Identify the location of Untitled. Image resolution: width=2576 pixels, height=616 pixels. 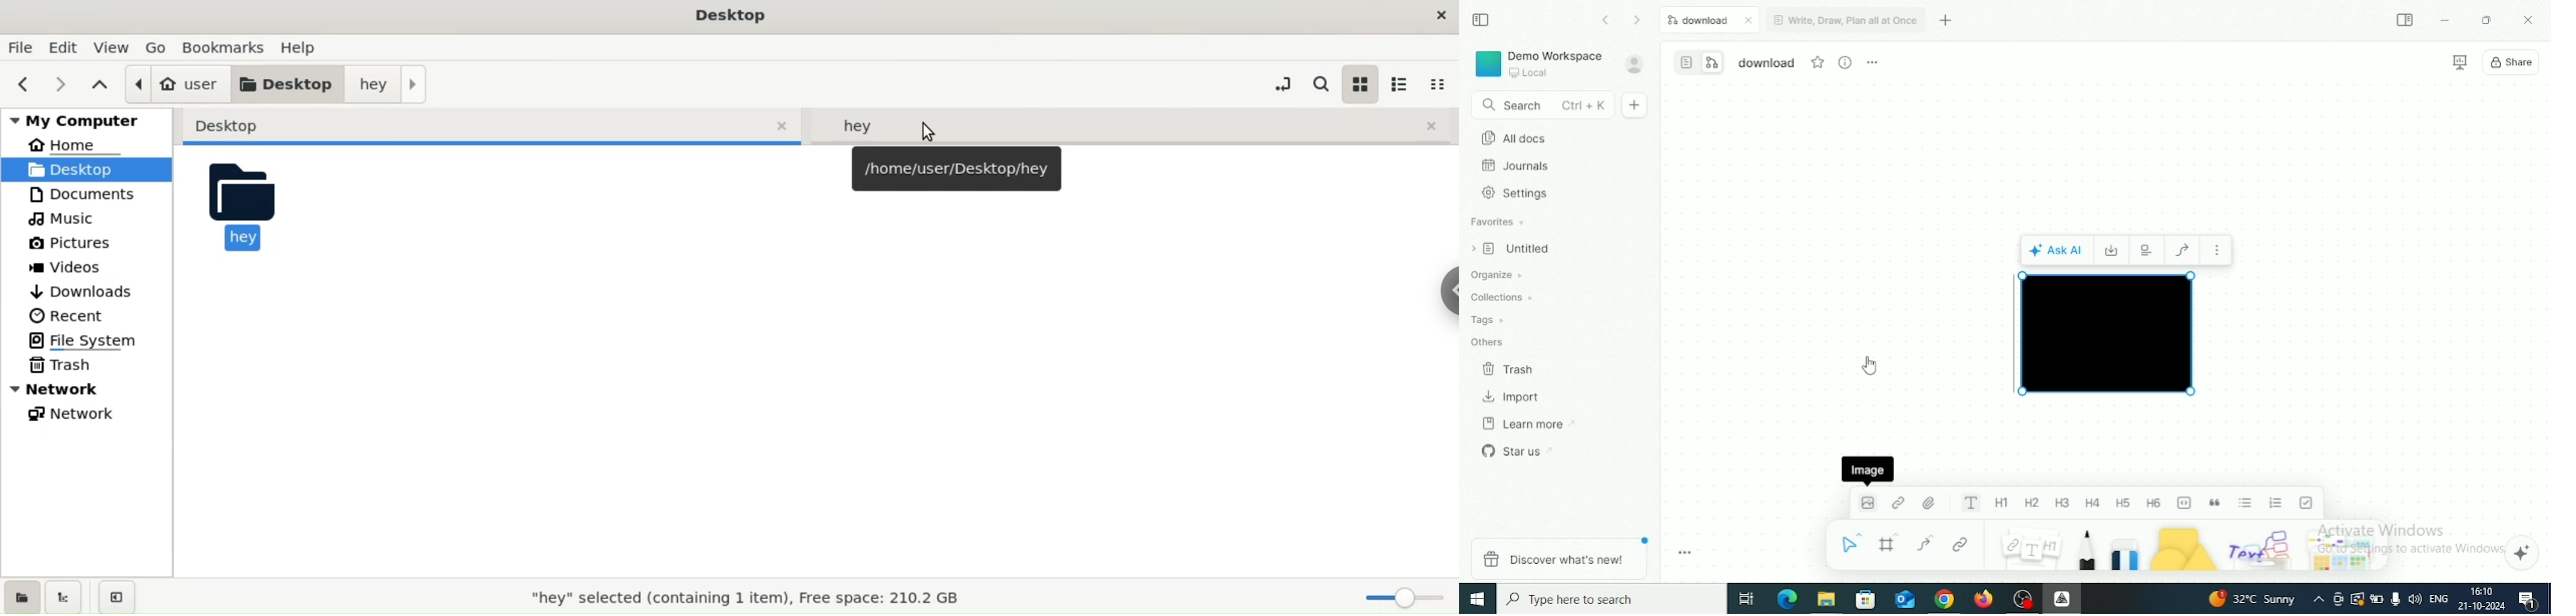
(1512, 249).